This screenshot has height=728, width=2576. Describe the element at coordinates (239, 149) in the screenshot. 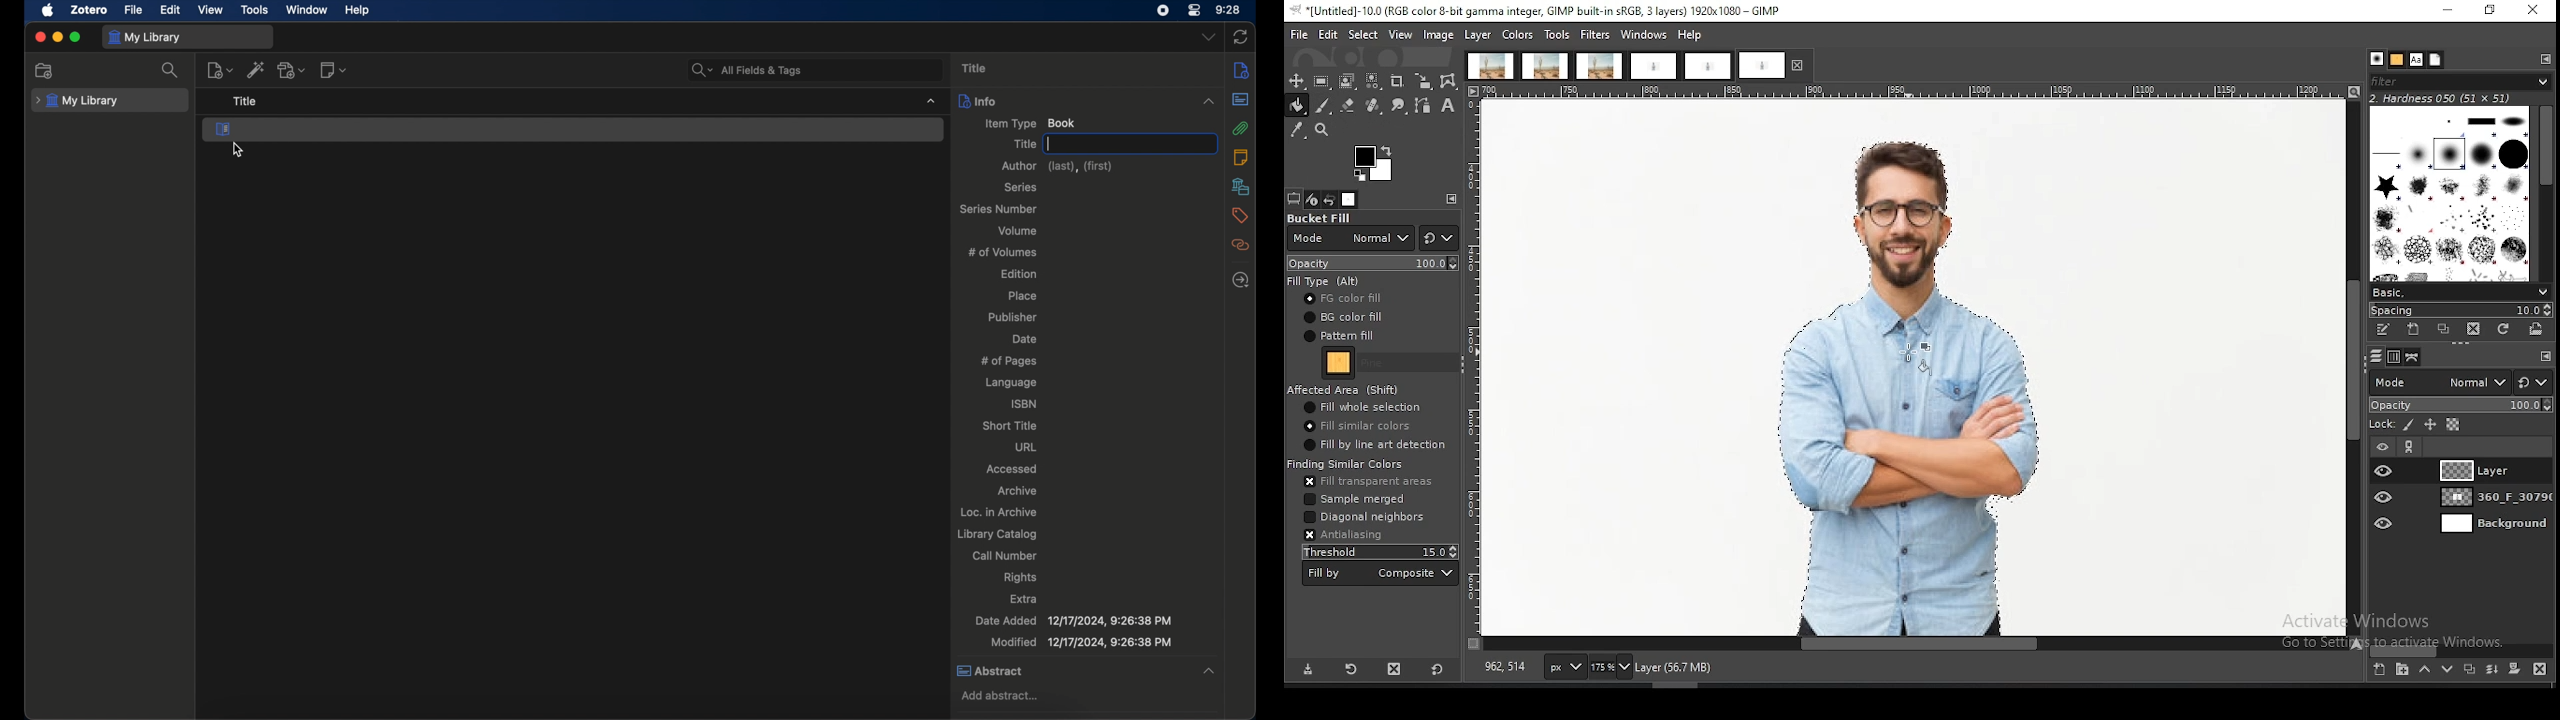

I see `cursor` at that location.